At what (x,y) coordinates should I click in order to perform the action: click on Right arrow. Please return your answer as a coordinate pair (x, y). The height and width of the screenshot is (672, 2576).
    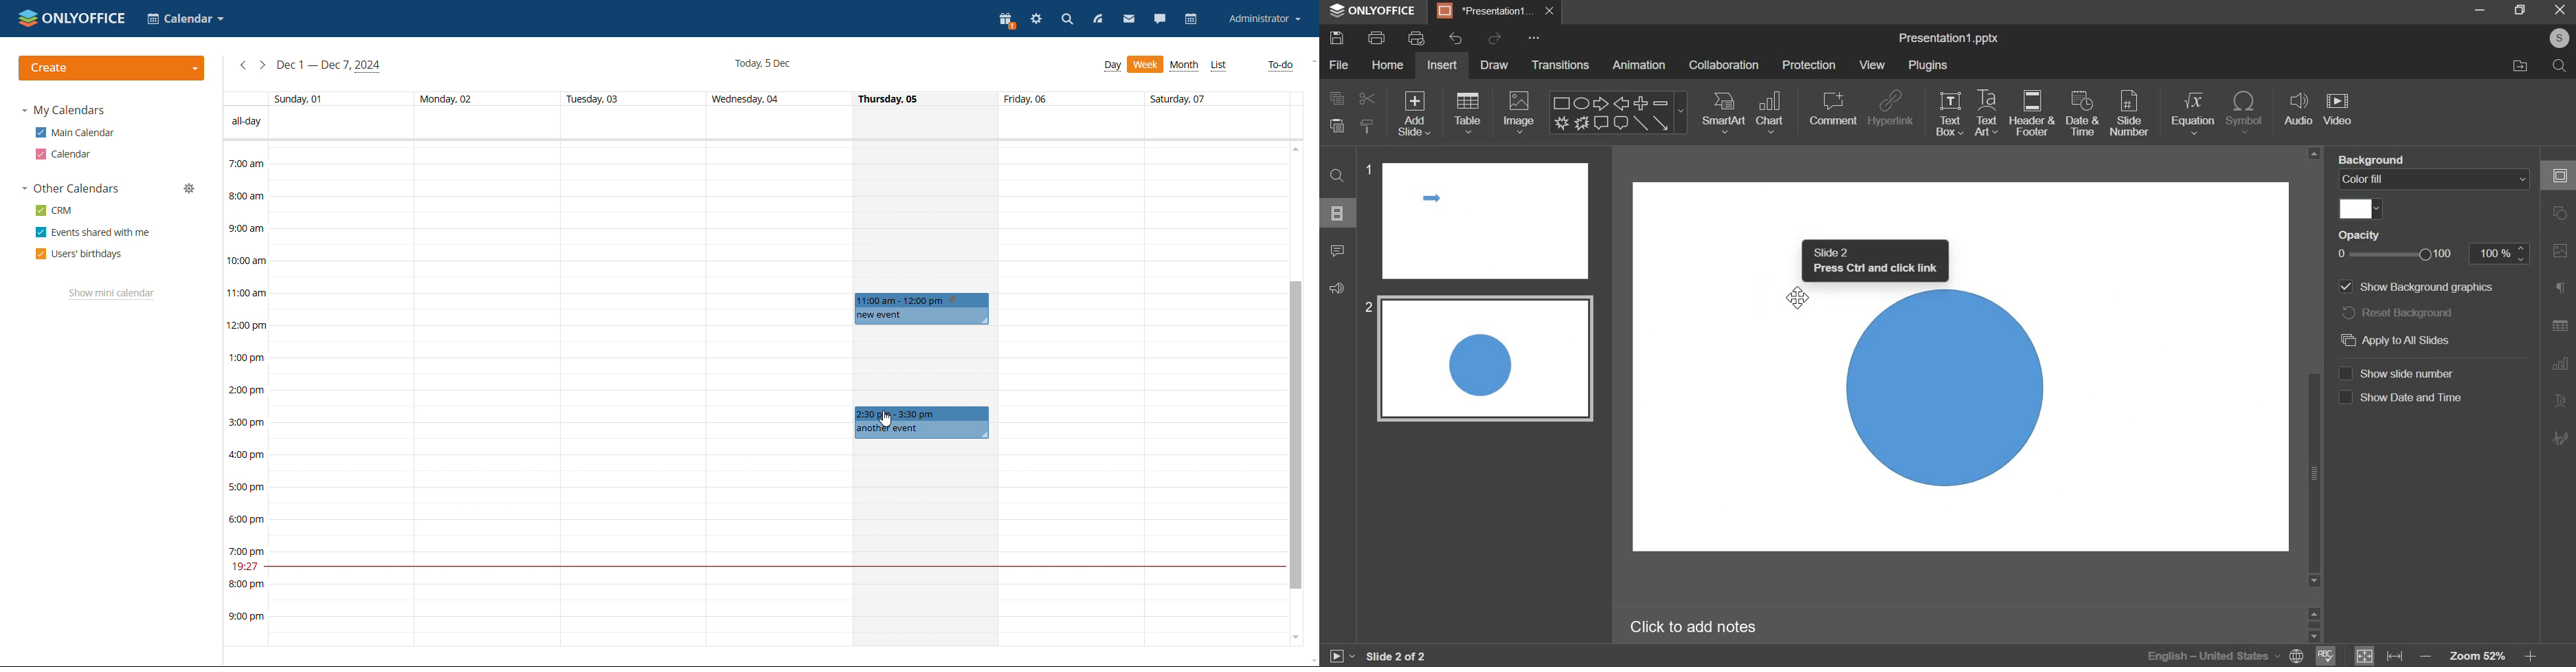
    Looking at the image, I should click on (1601, 103).